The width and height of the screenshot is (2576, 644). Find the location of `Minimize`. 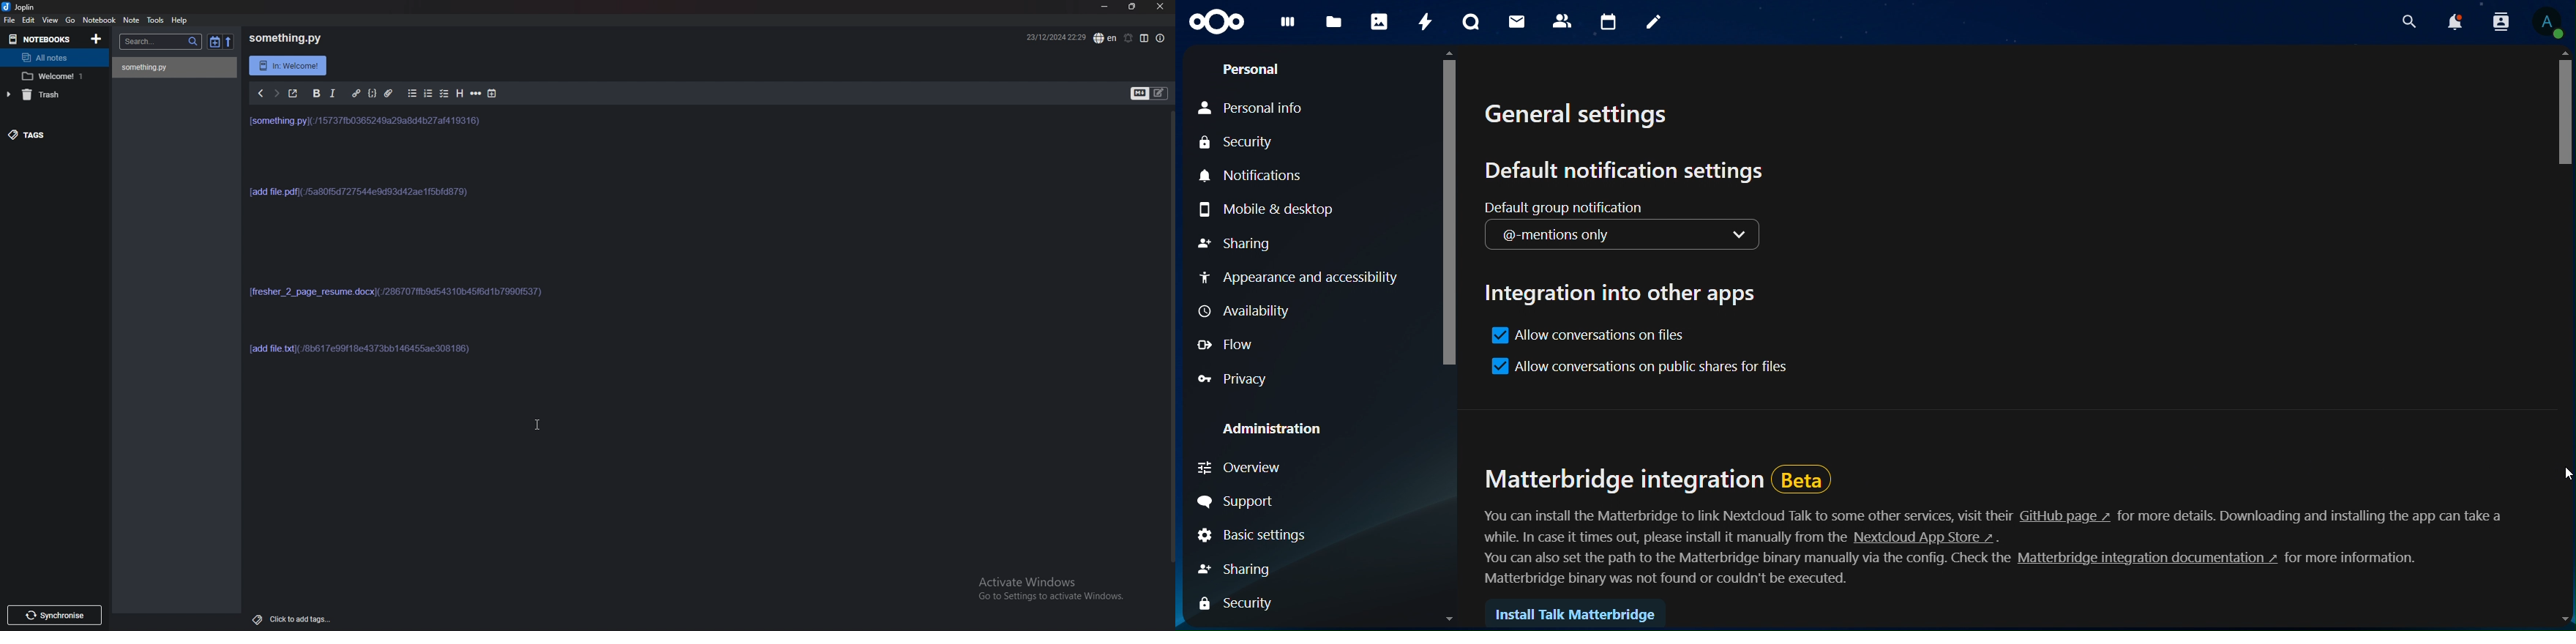

Minimize is located at coordinates (1106, 7).